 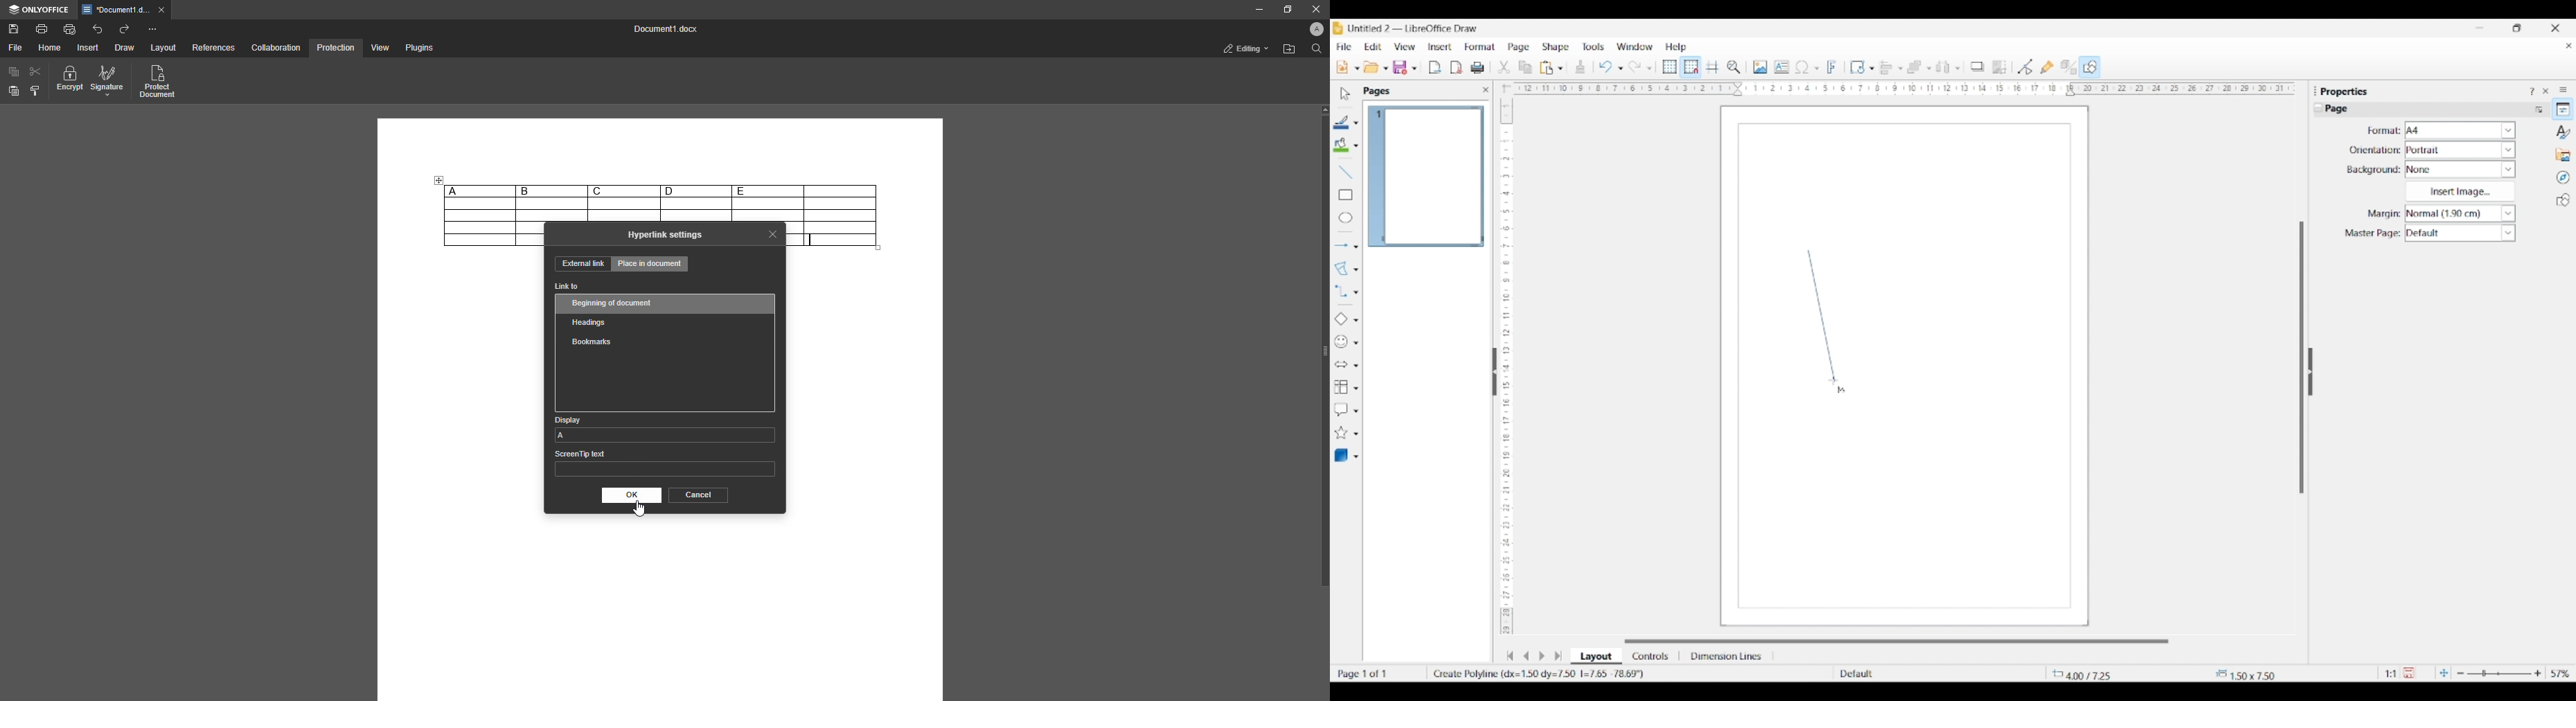 I want to click on Fill color options, so click(x=1356, y=146).